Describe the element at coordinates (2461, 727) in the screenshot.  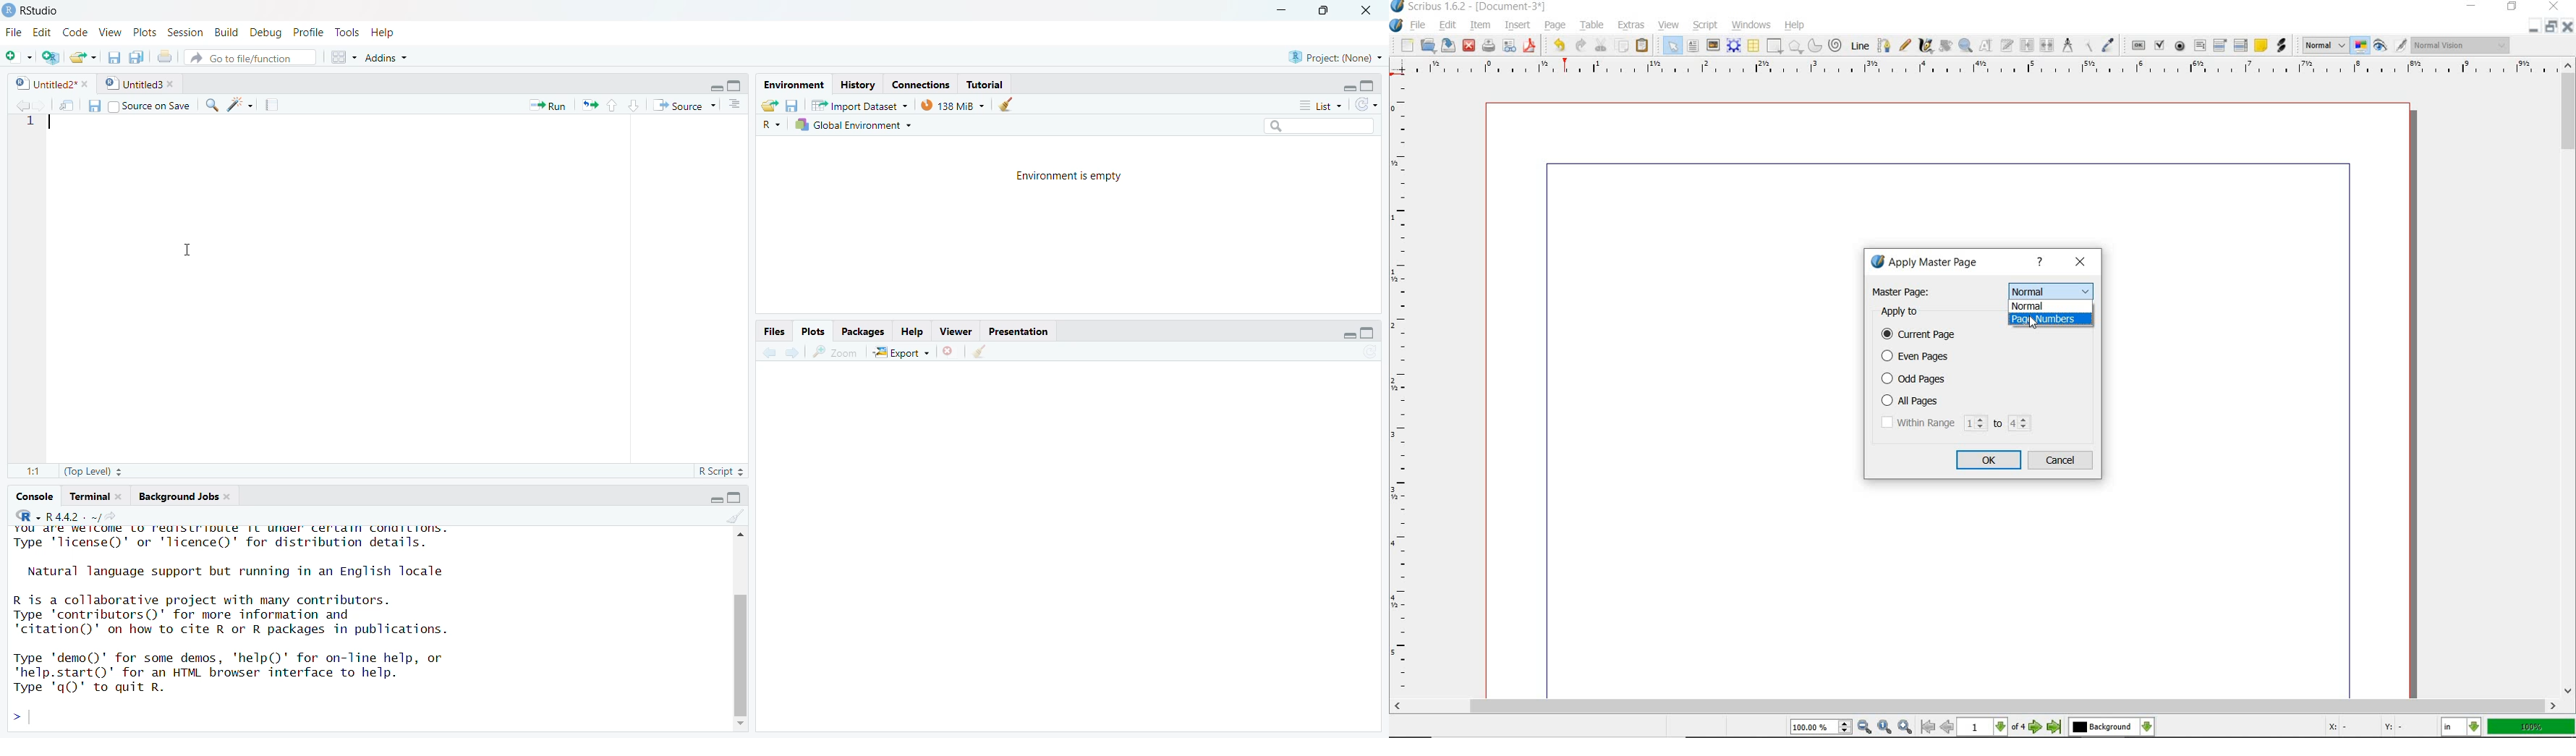
I see `select the current unit: in` at that location.